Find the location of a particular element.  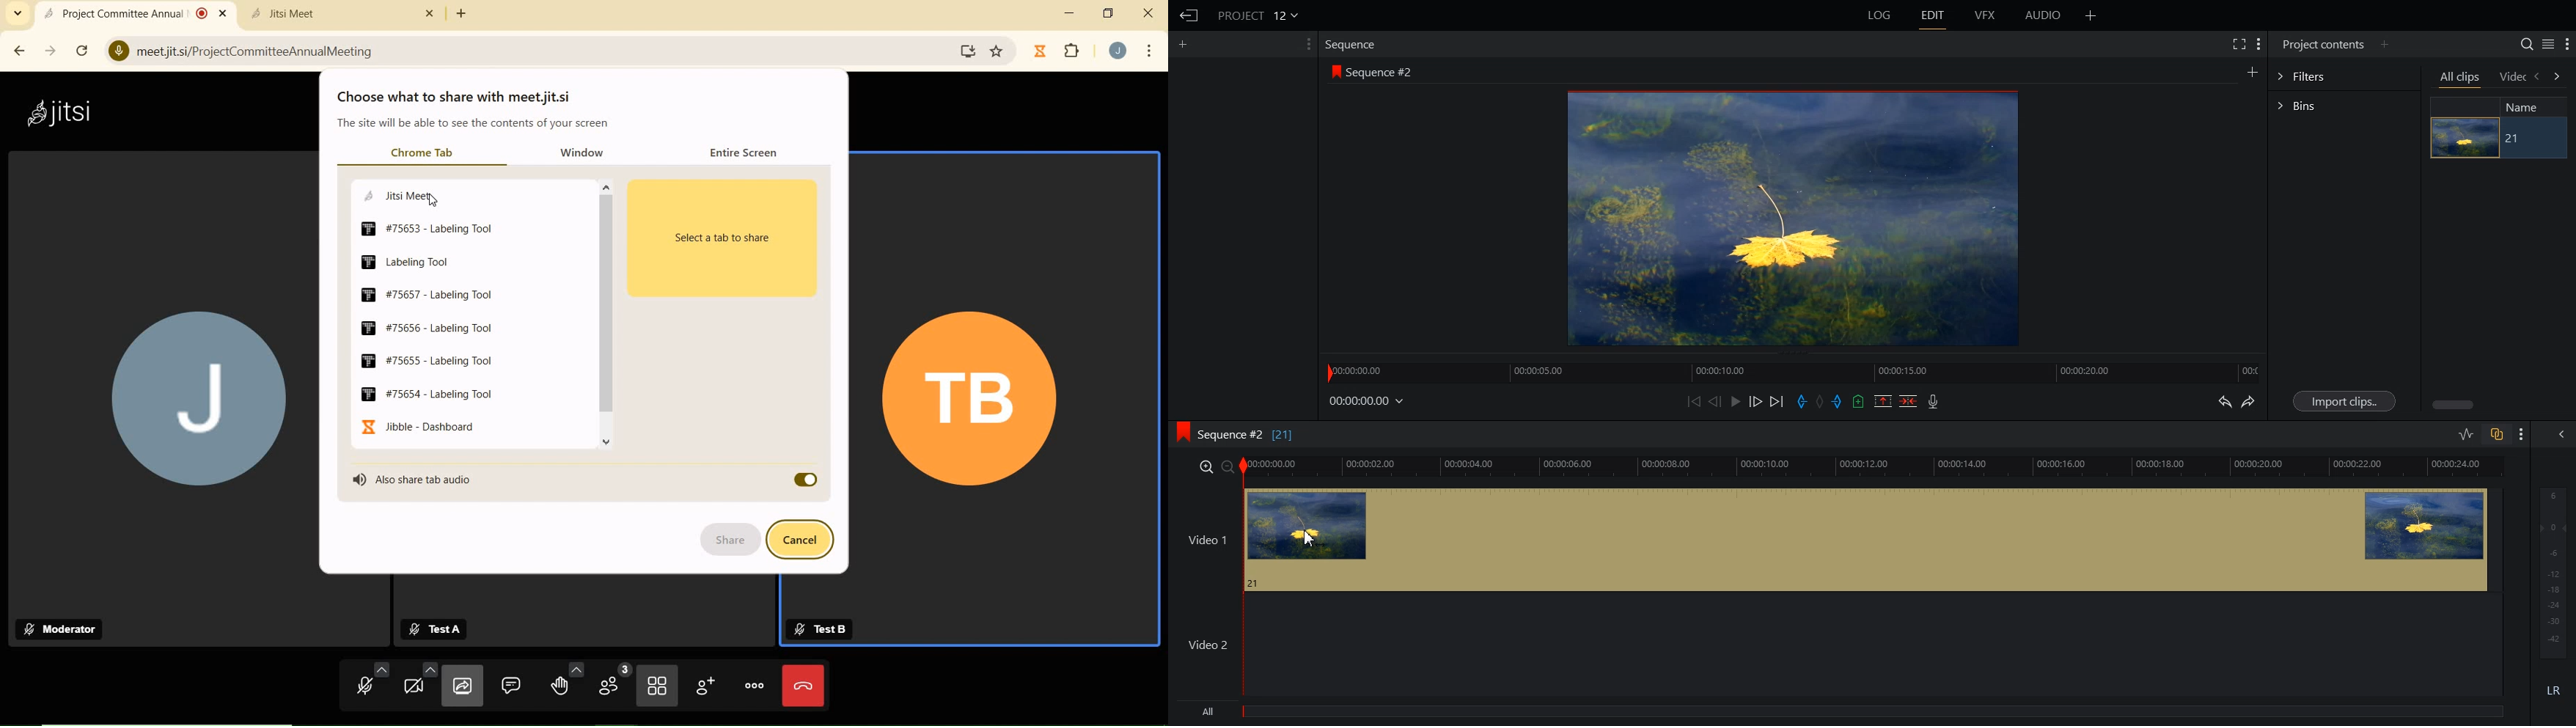

participants is located at coordinates (613, 684).